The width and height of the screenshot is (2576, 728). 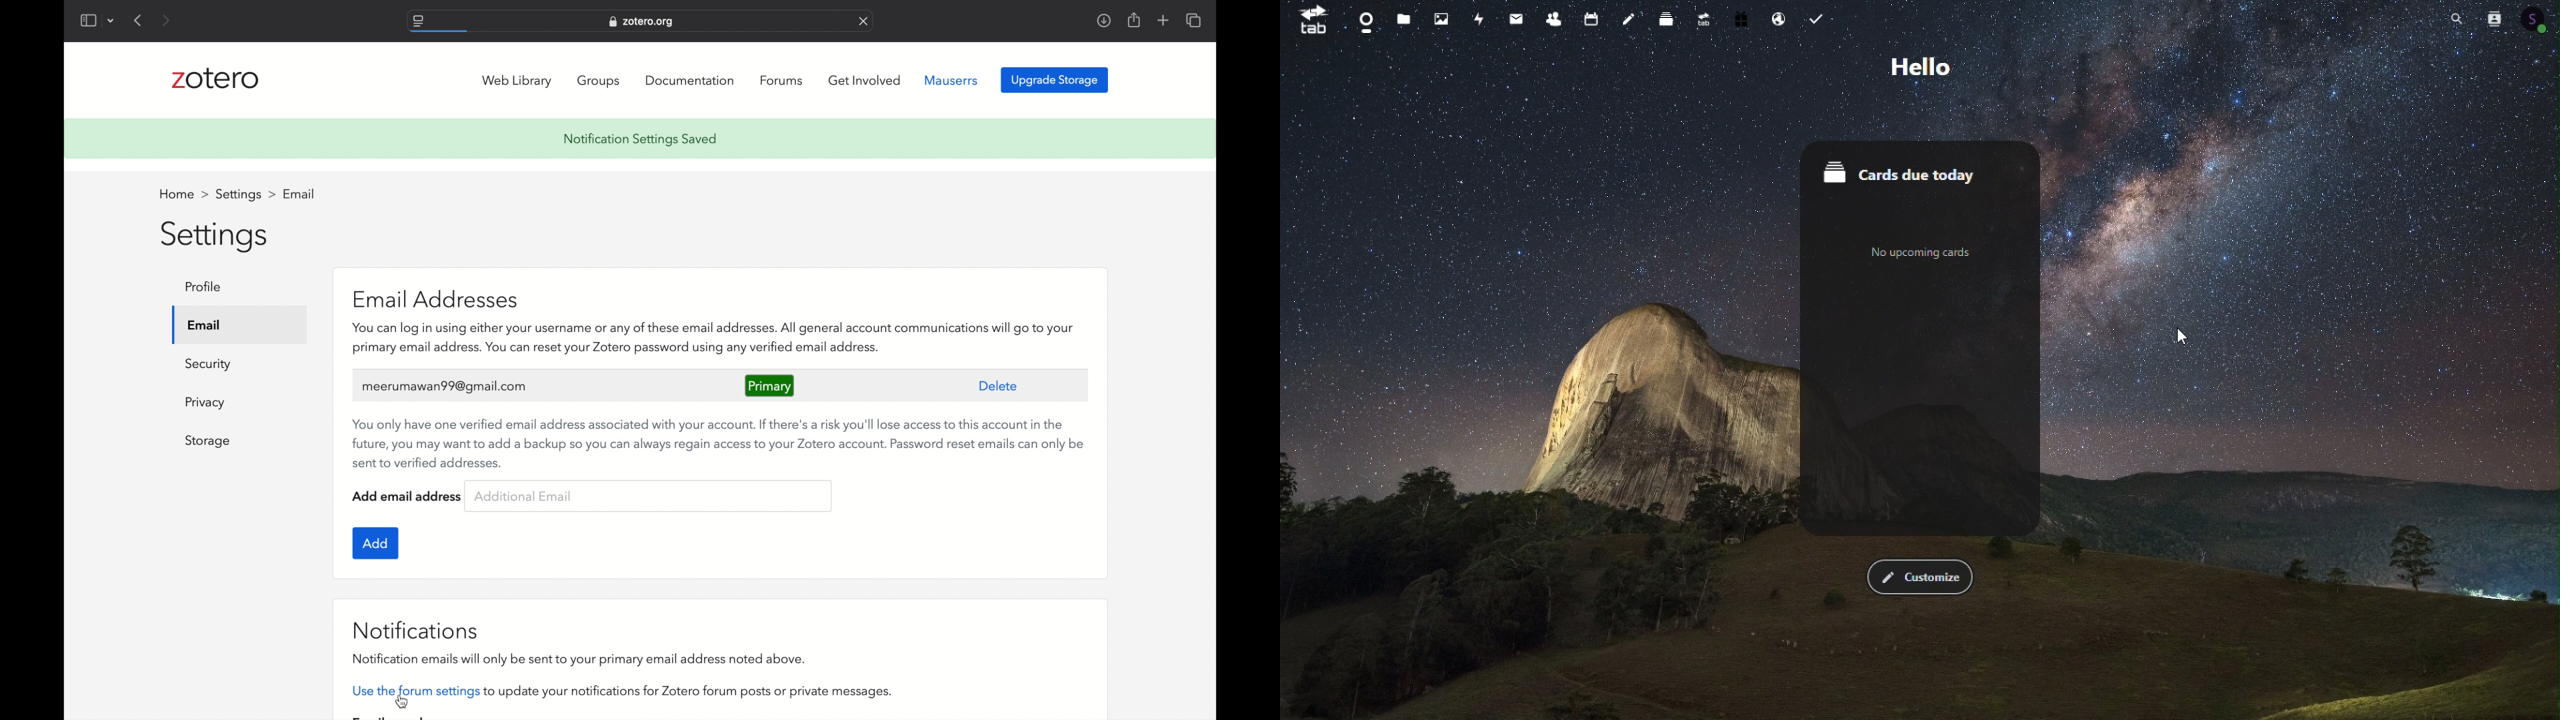 I want to click on additional email, so click(x=523, y=495).